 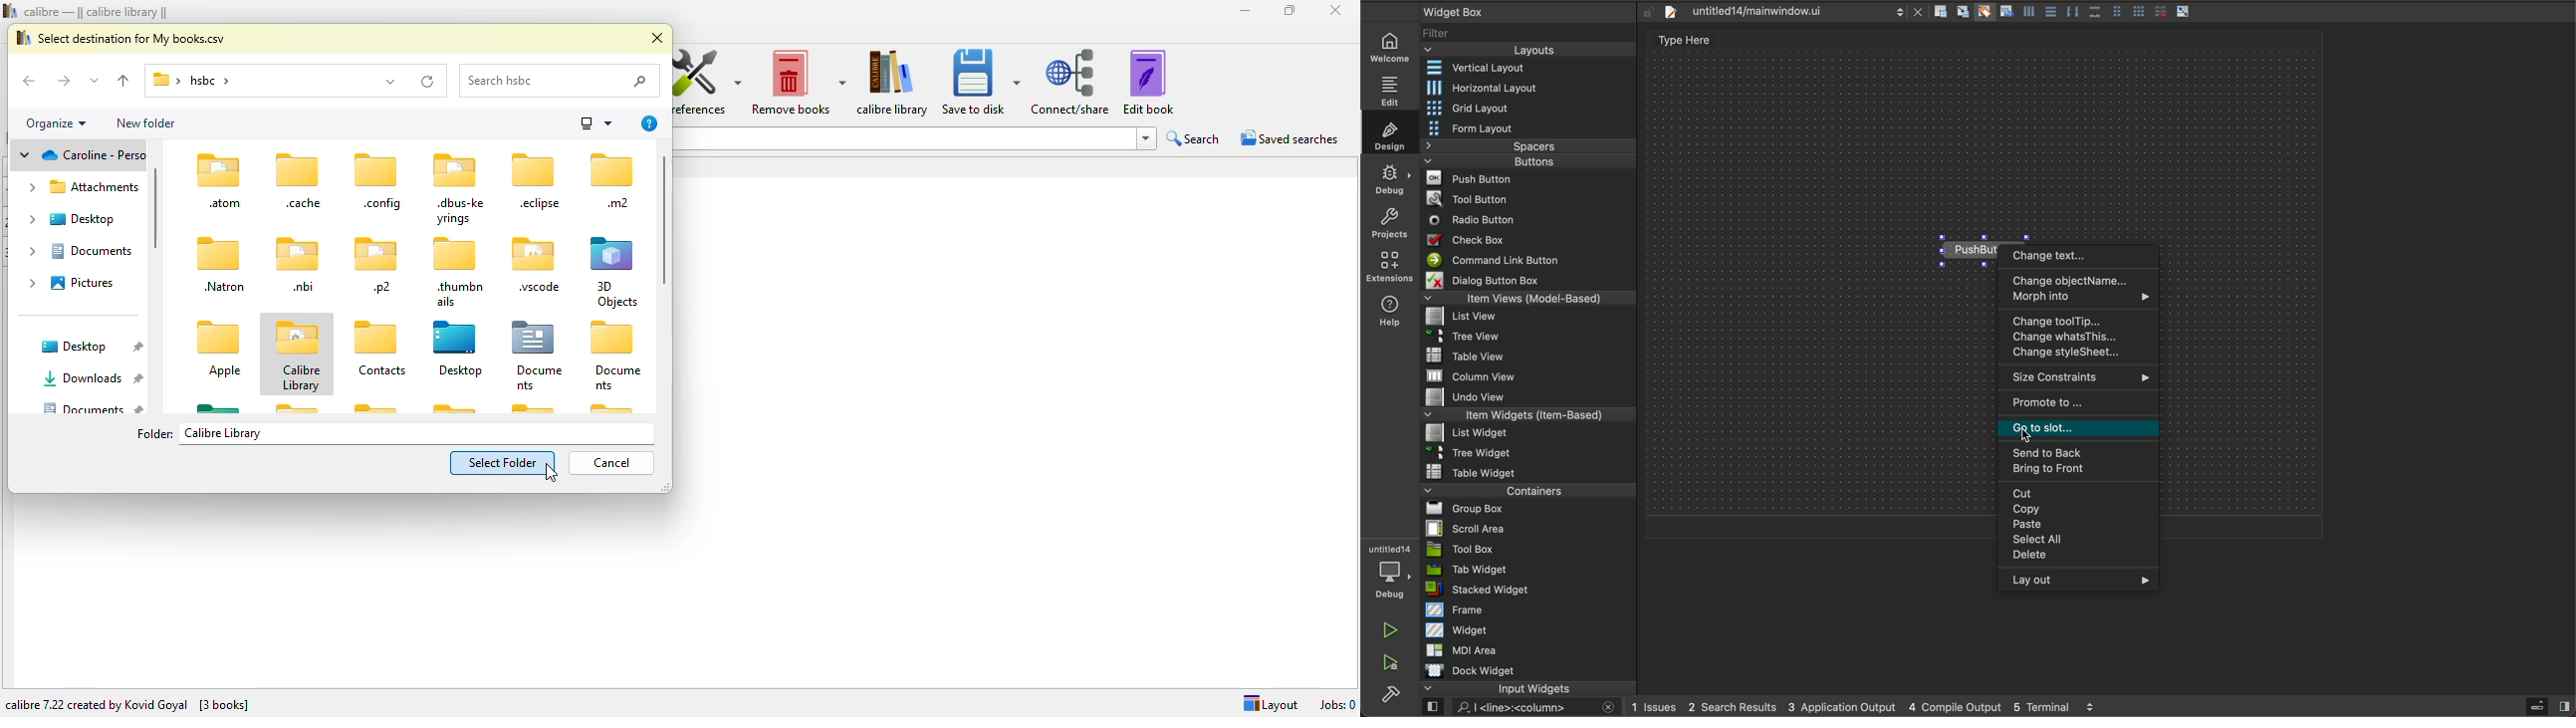 What do you see at coordinates (1194, 138) in the screenshot?
I see `search` at bounding box center [1194, 138].